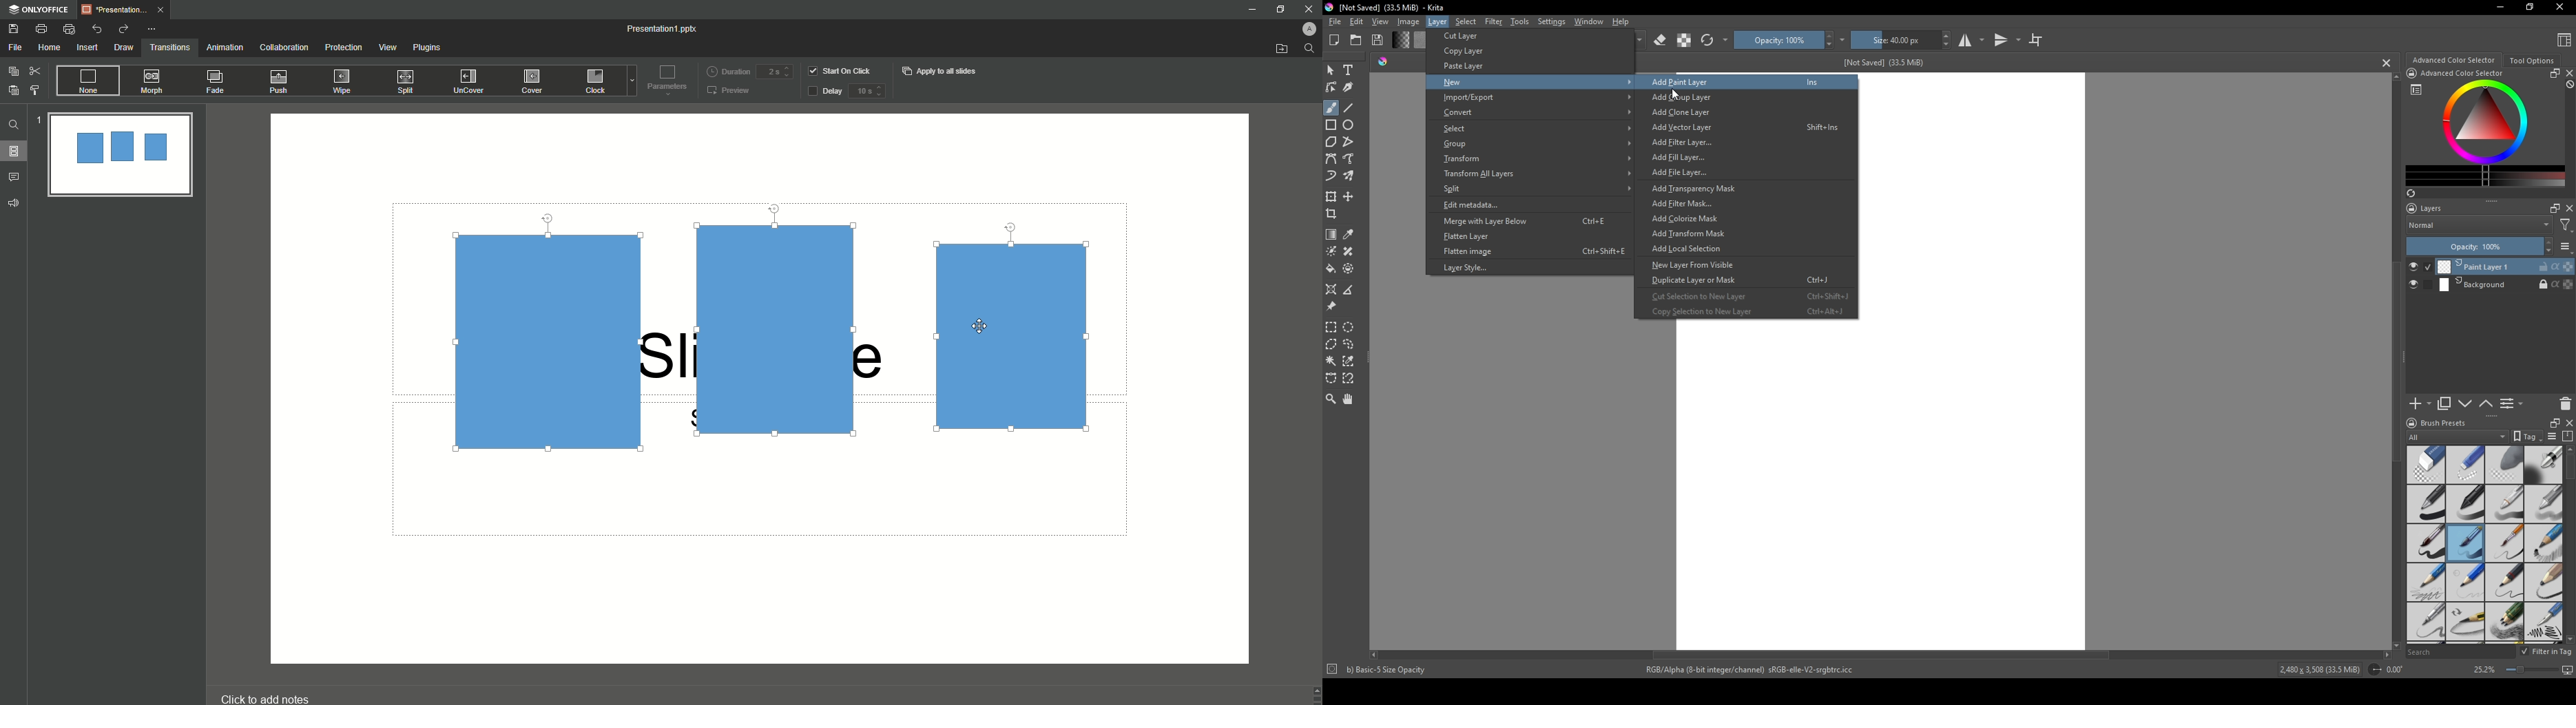  Describe the element at coordinates (408, 83) in the screenshot. I see `Split` at that location.